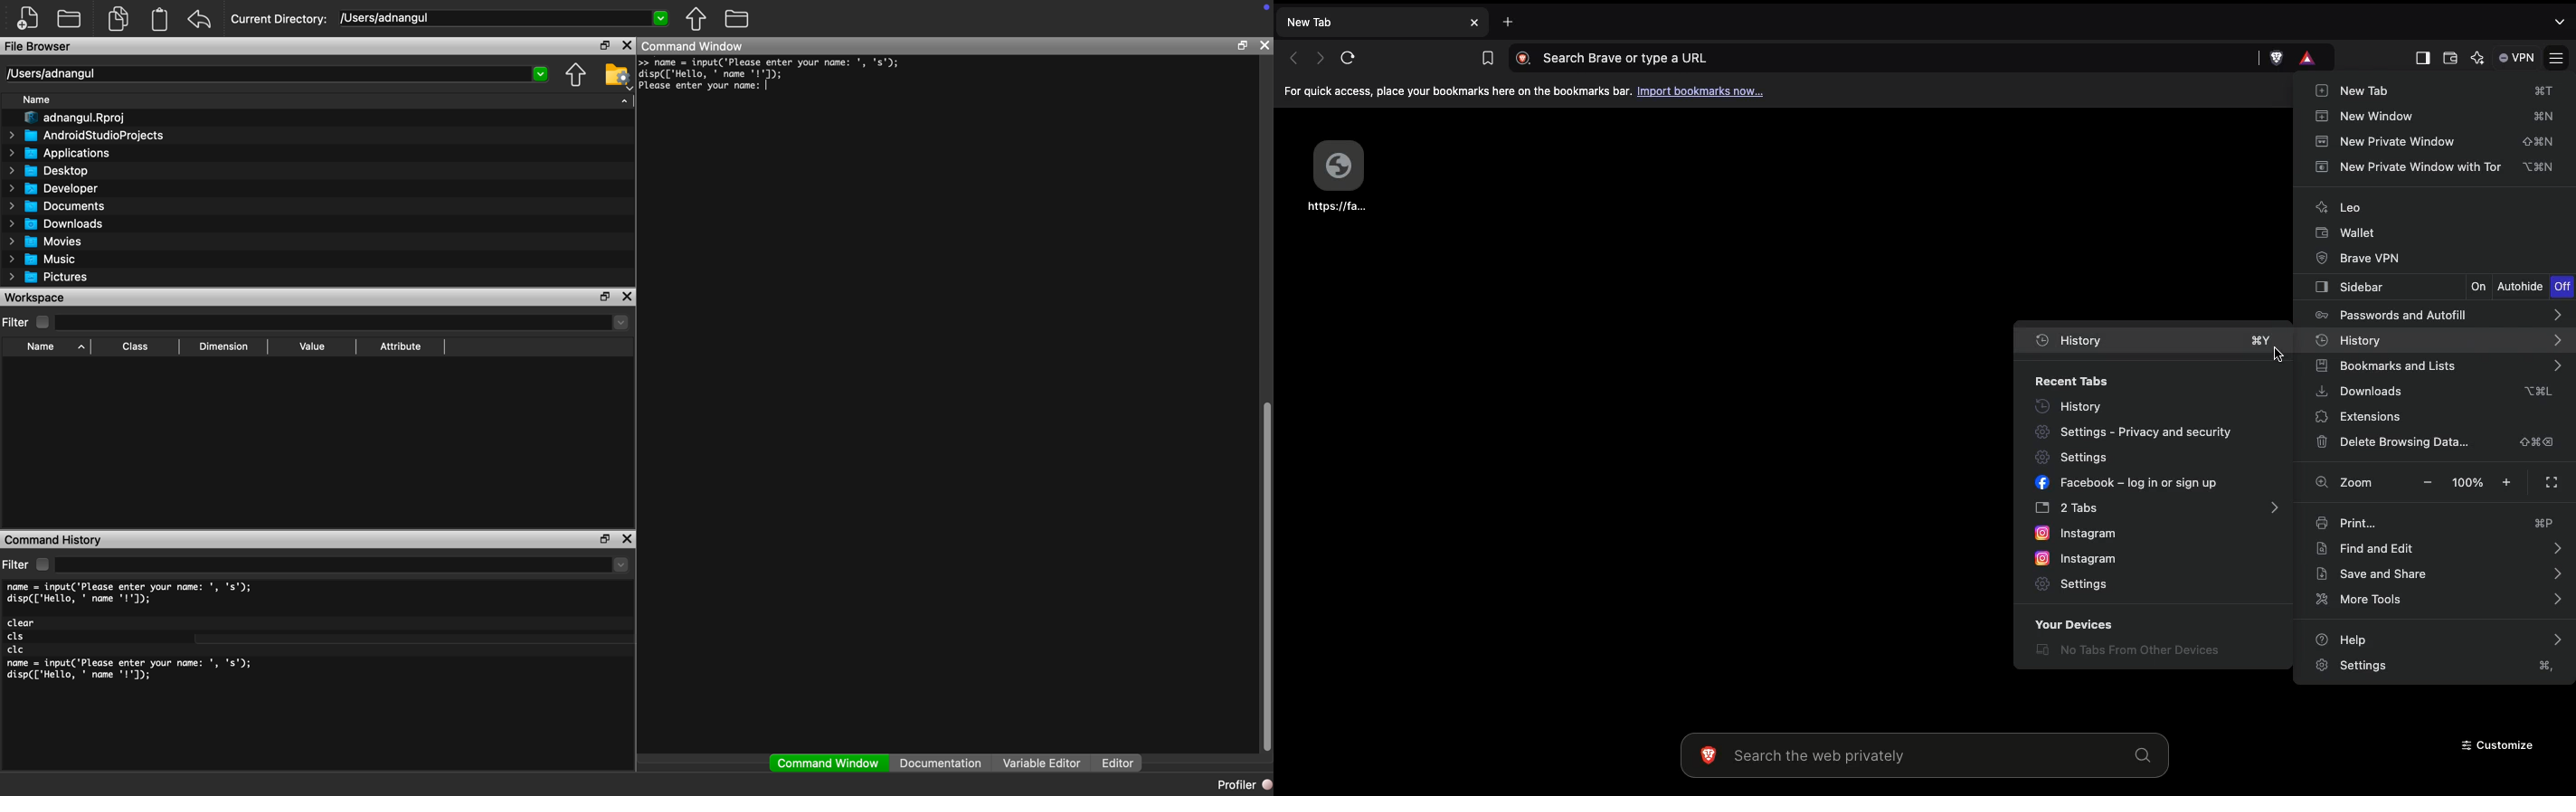 The width and height of the screenshot is (2576, 812). I want to click on On, so click(2479, 286).